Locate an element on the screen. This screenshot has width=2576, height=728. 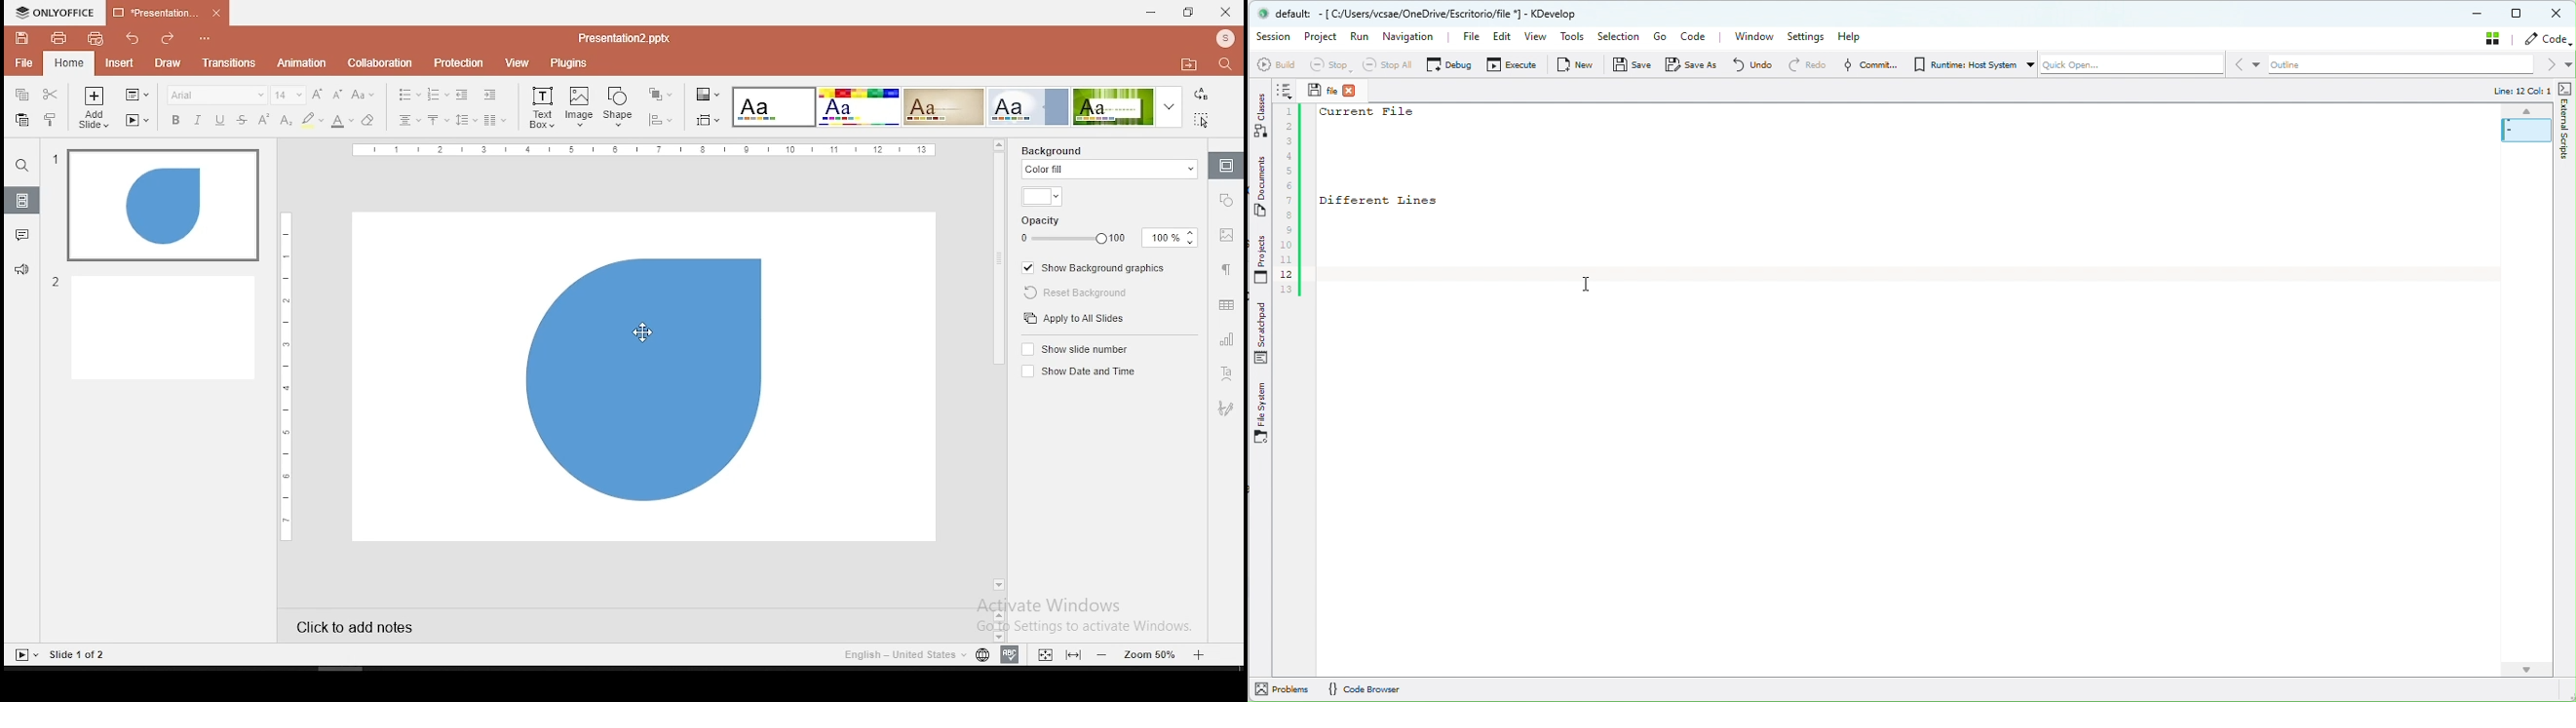
spell check is located at coordinates (1010, 655).